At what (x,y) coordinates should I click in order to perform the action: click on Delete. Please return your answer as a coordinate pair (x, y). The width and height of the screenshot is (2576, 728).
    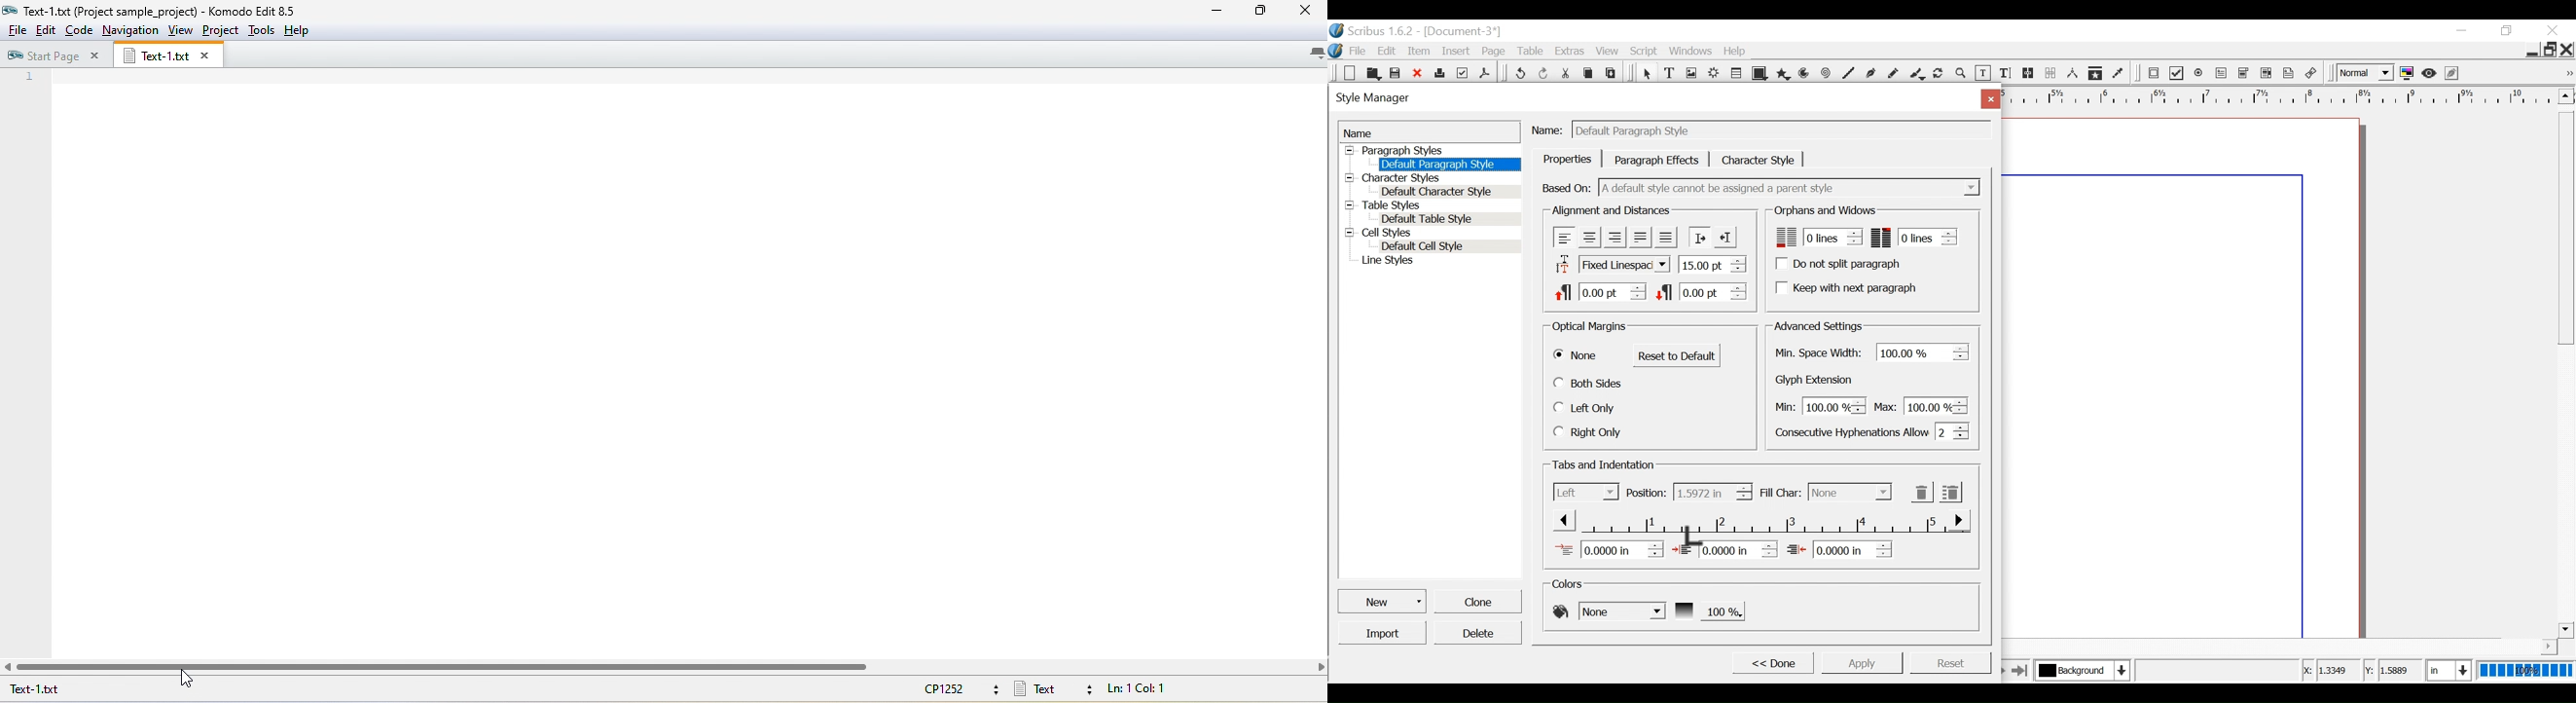
    Looking at the image, I should click on (1477, 633).